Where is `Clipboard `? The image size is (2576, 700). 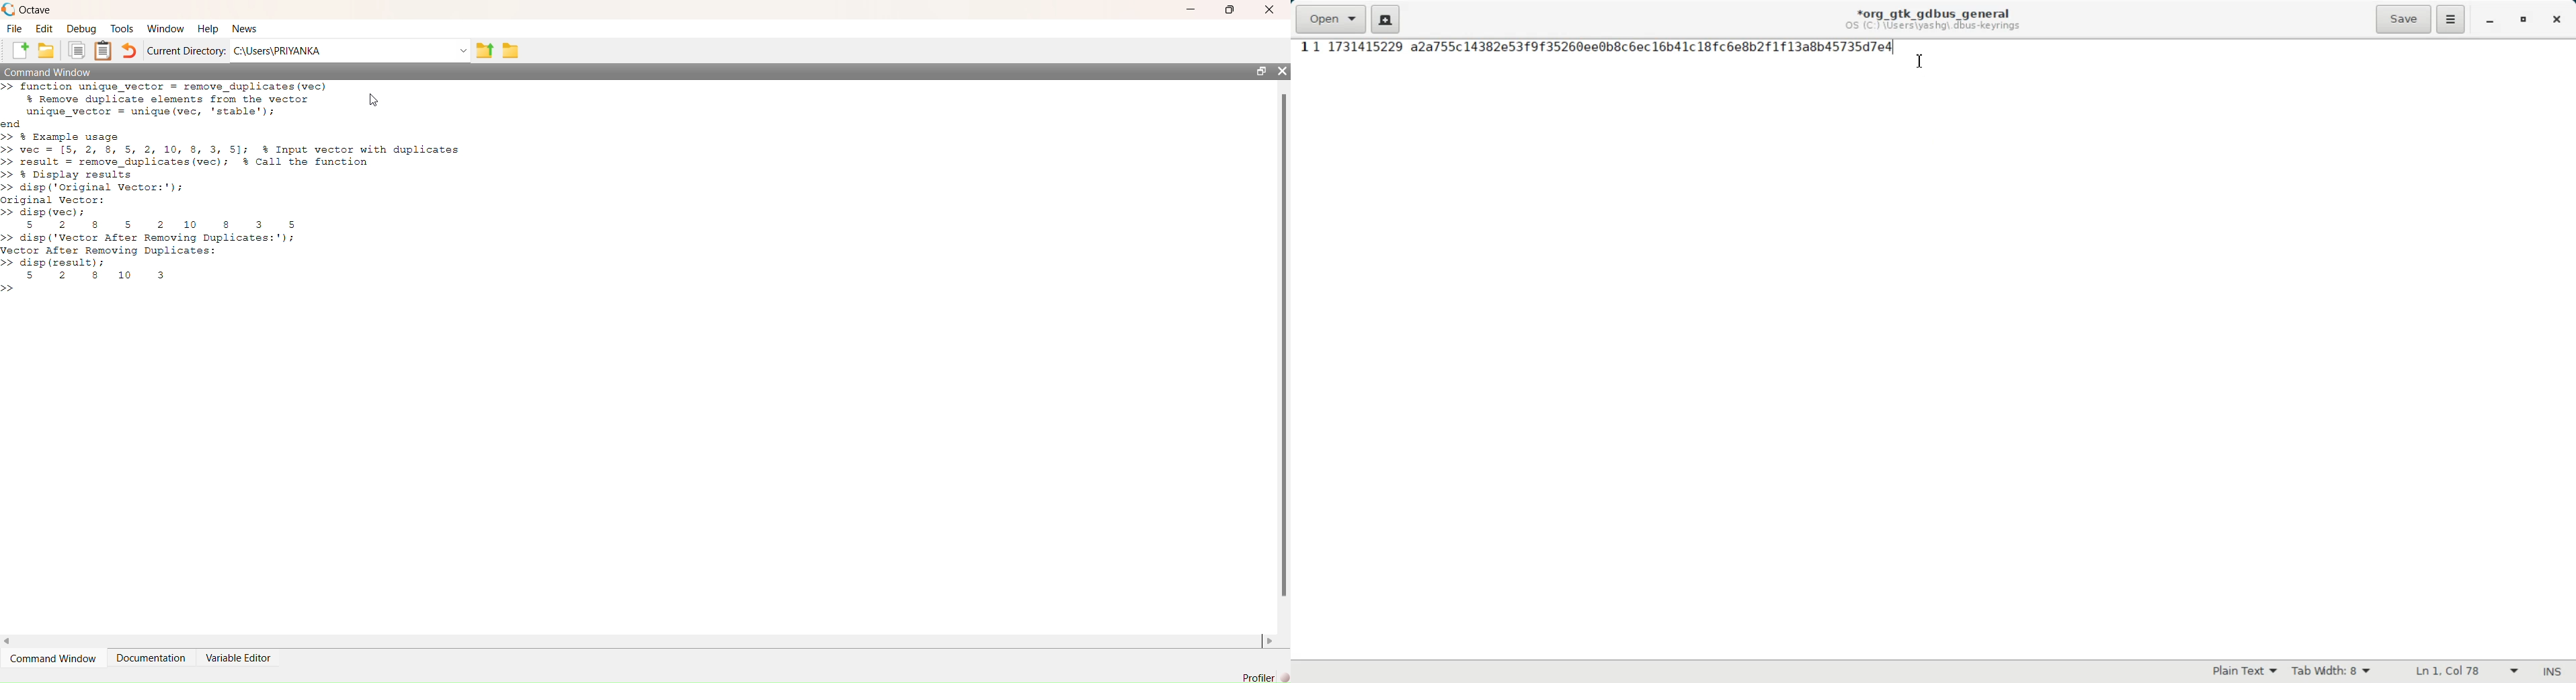
Clipboard  is located at coordinates (104, 50).